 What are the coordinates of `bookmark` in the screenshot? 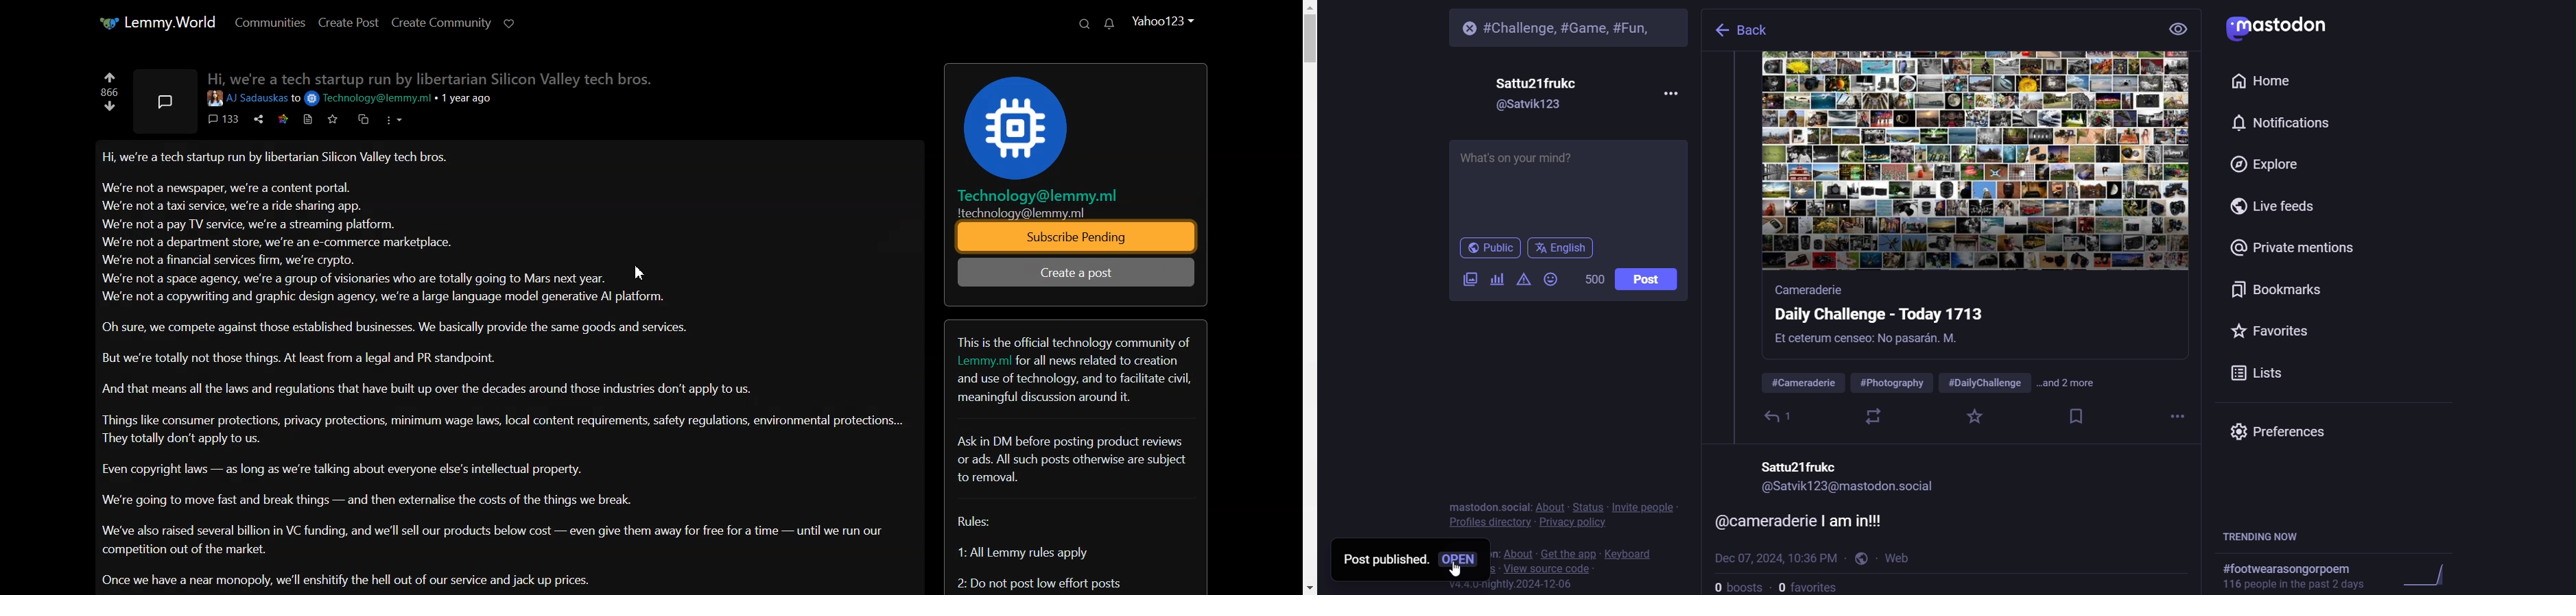 It's located at (2078, 414).